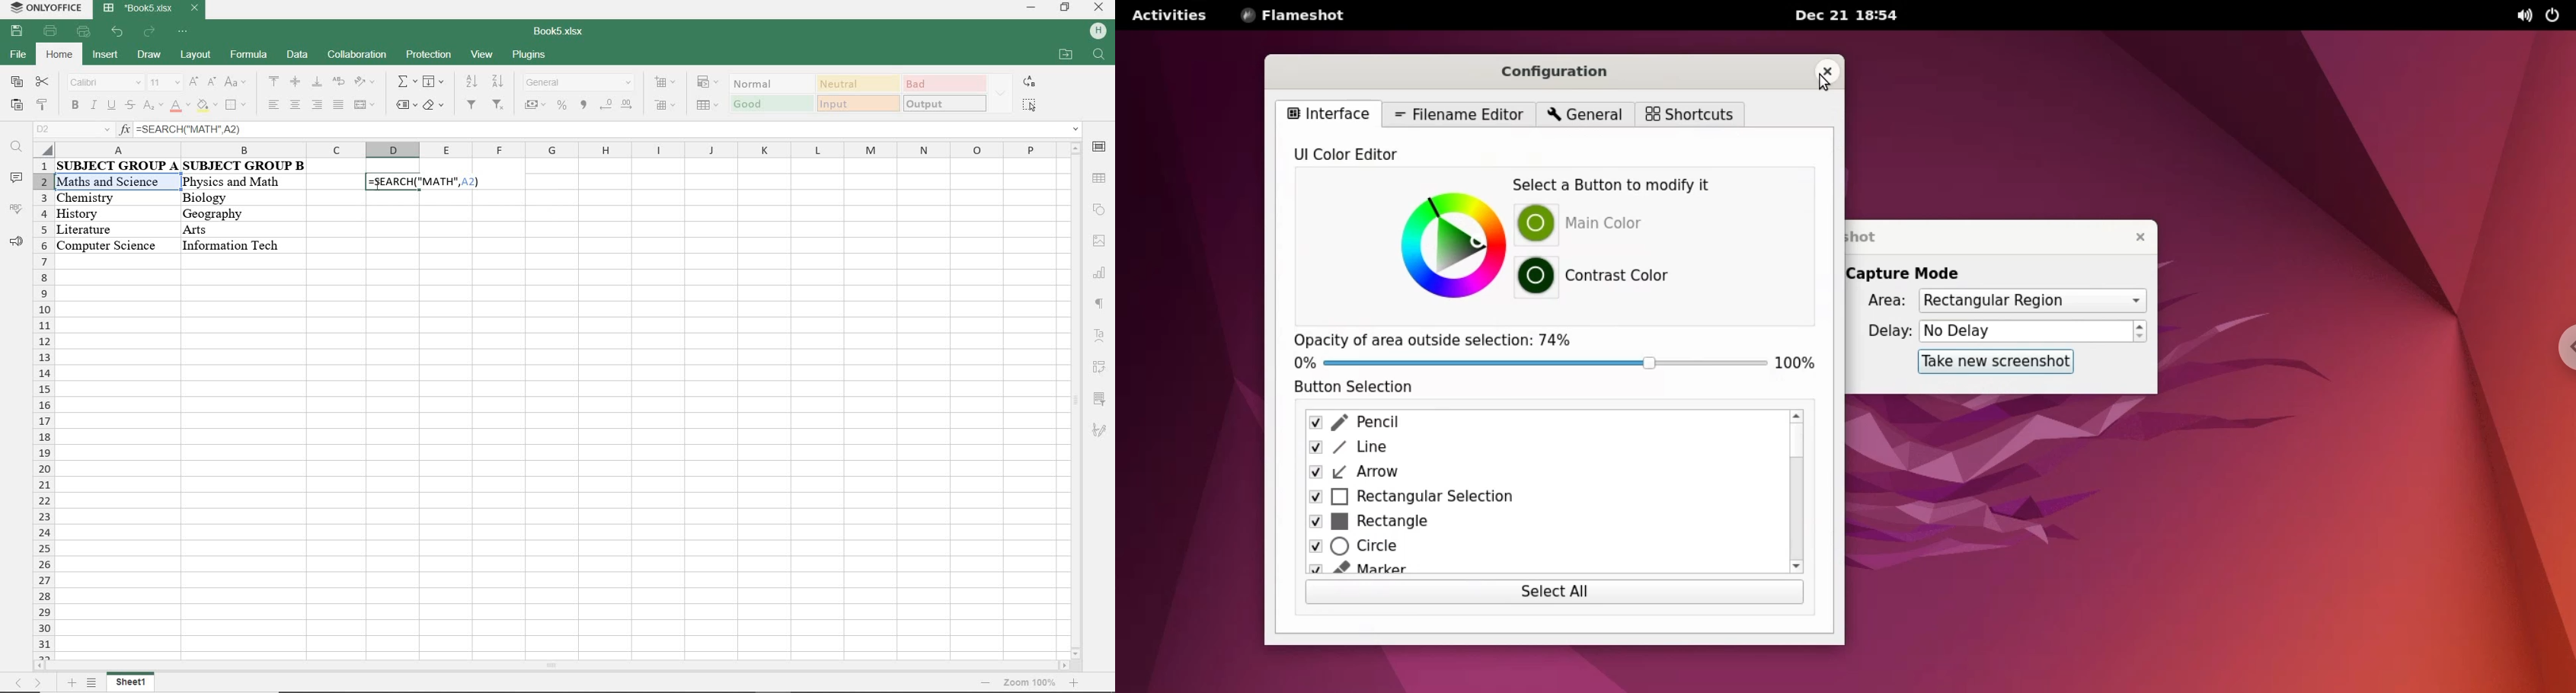 Image resolution: width=2576 pixels, height=700 pixels. Describe the element at coordinates (1030, 81) in the screenshot. I see `replace` at that location.